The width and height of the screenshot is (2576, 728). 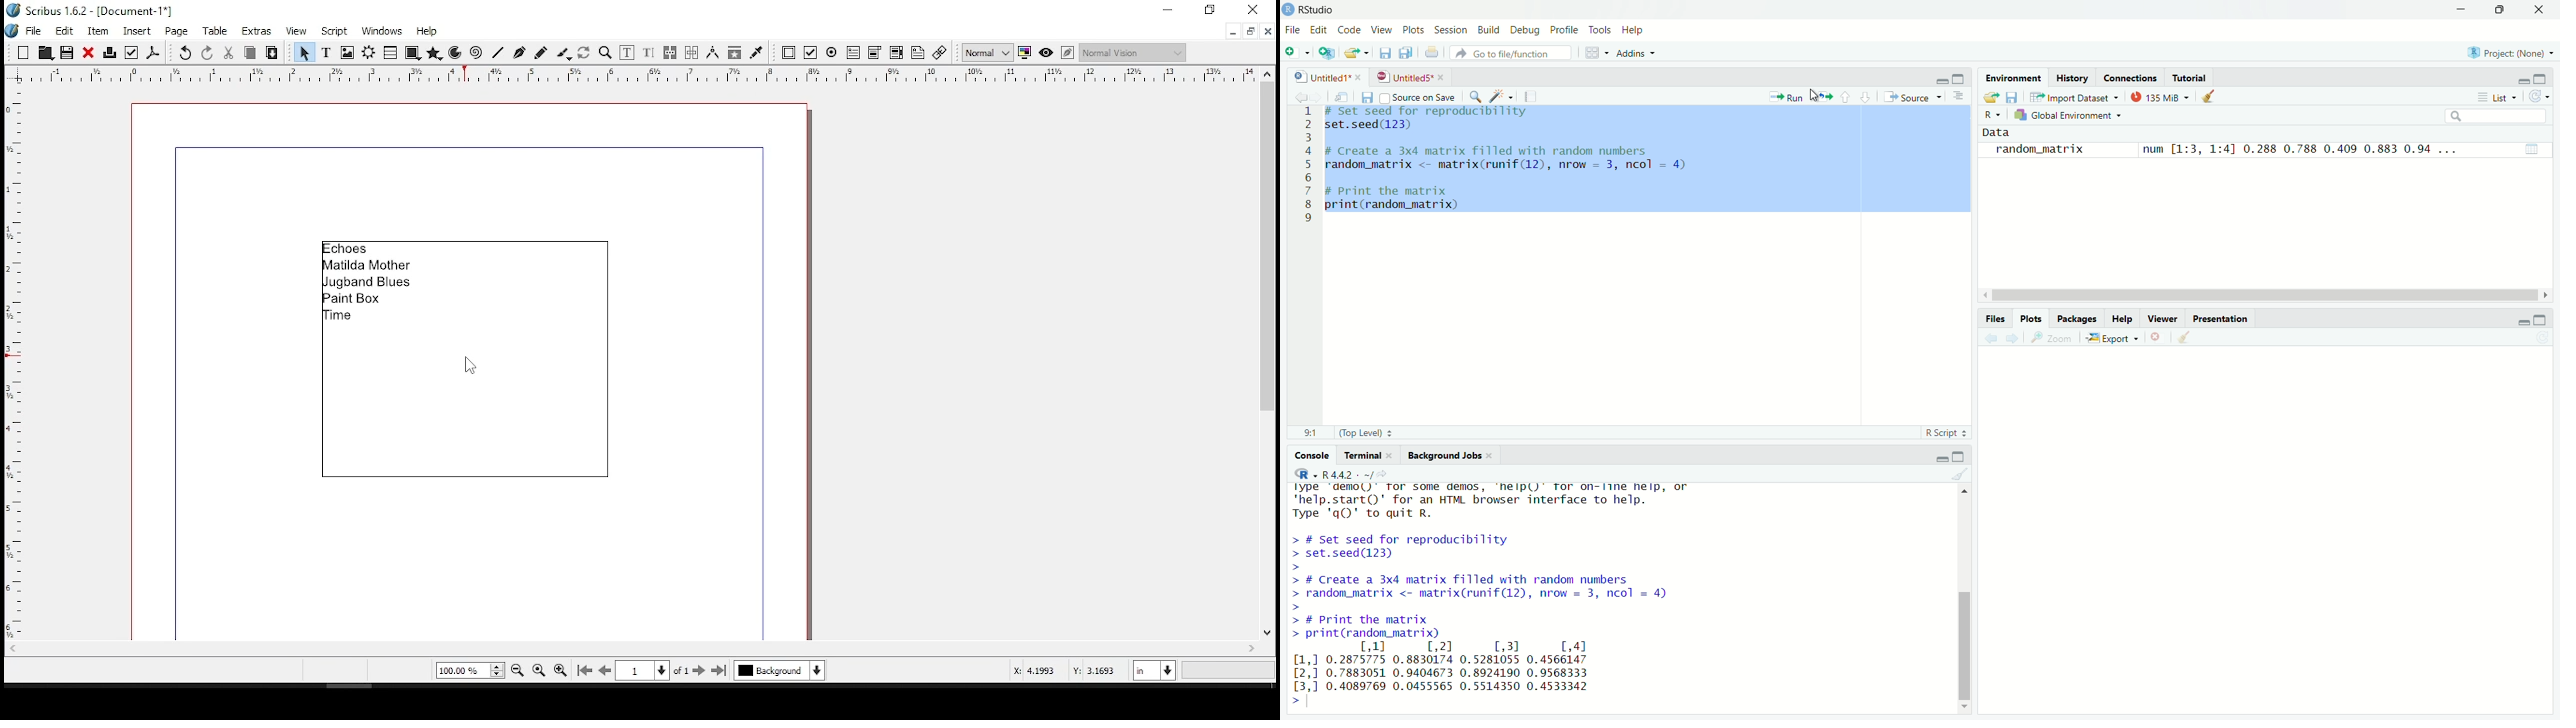 I want to click on close window, so click(x=1256, y=9).